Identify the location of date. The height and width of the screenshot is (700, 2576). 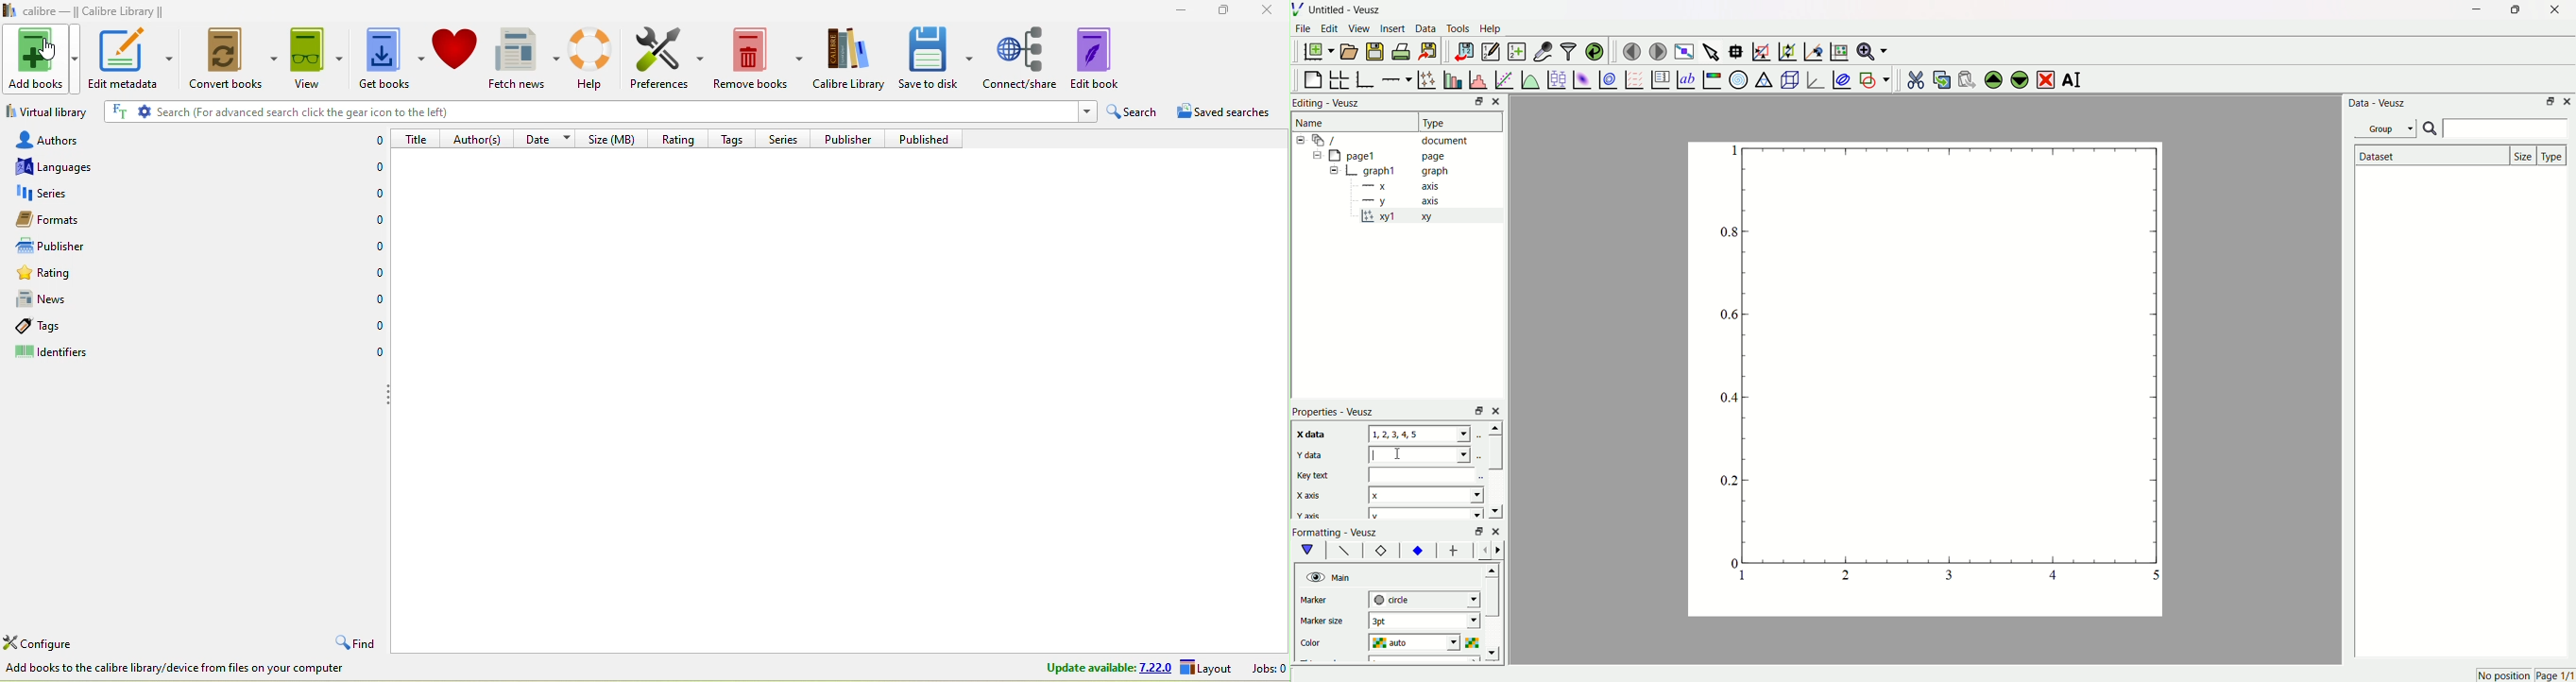
(548, 139).